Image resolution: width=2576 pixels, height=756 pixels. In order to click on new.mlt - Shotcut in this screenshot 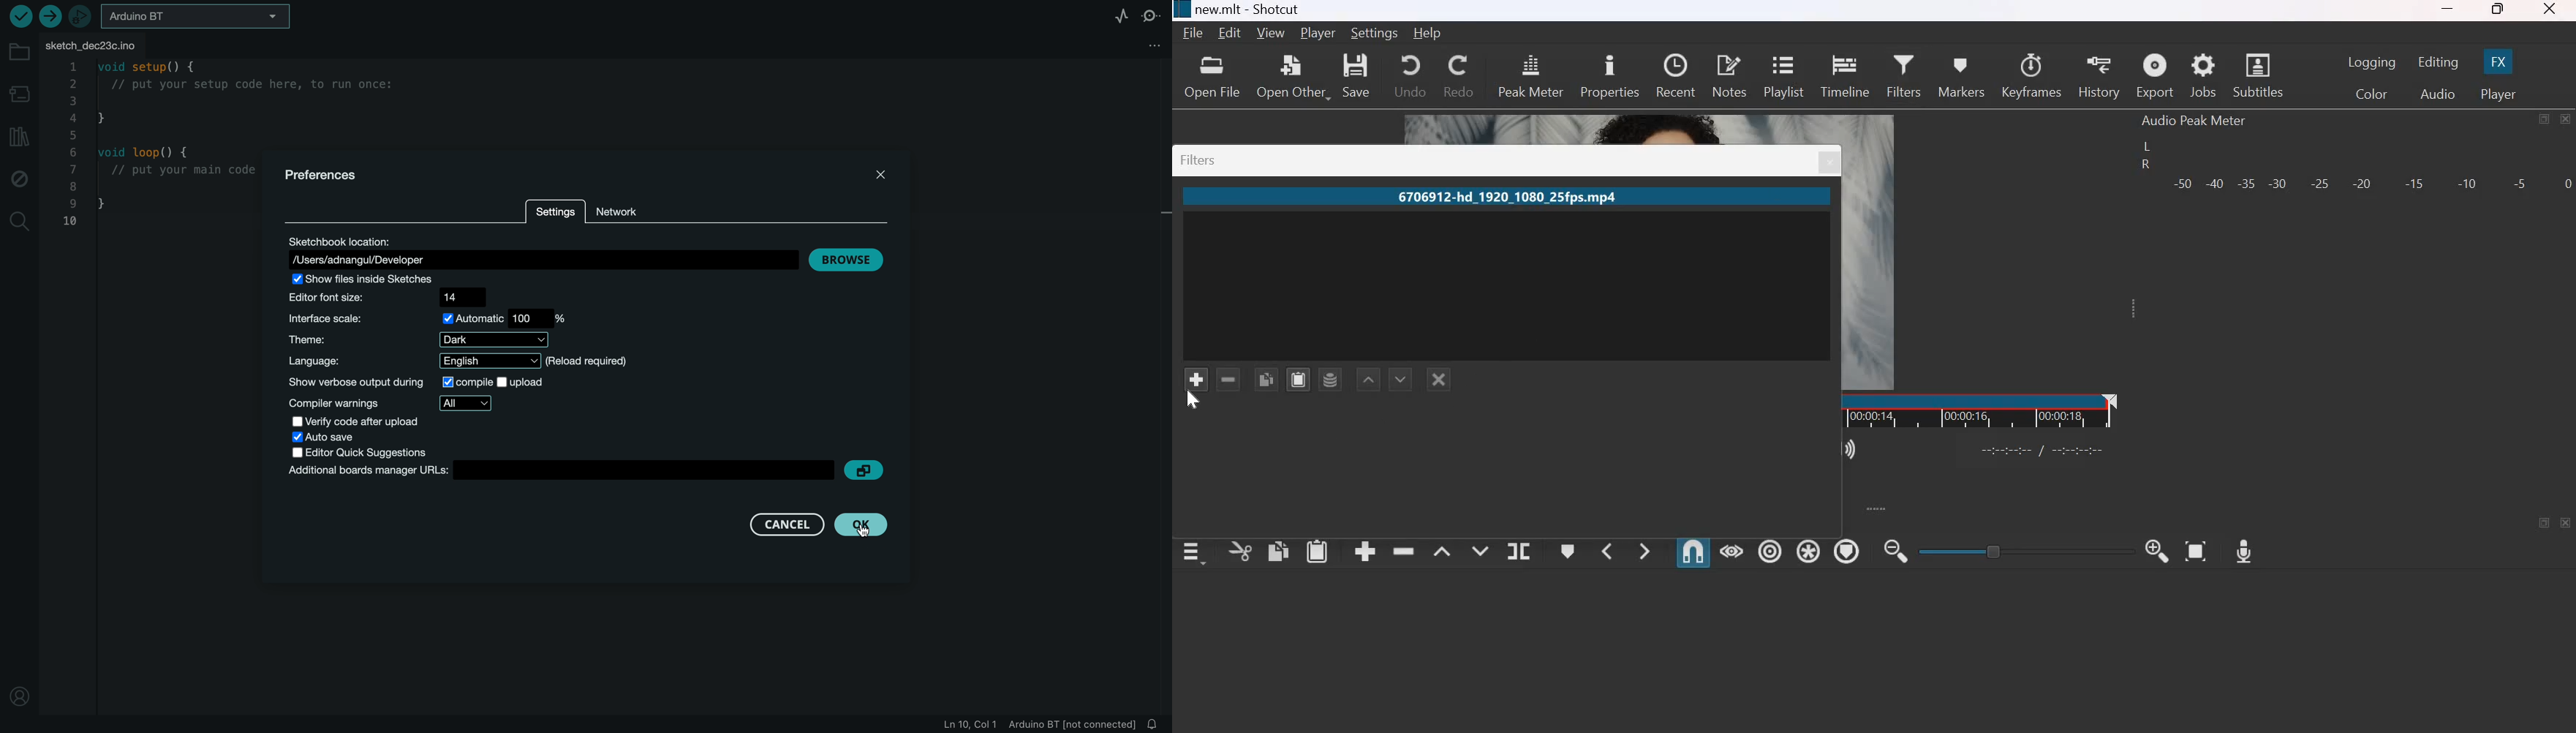, I will do `click(1255, 10)`.